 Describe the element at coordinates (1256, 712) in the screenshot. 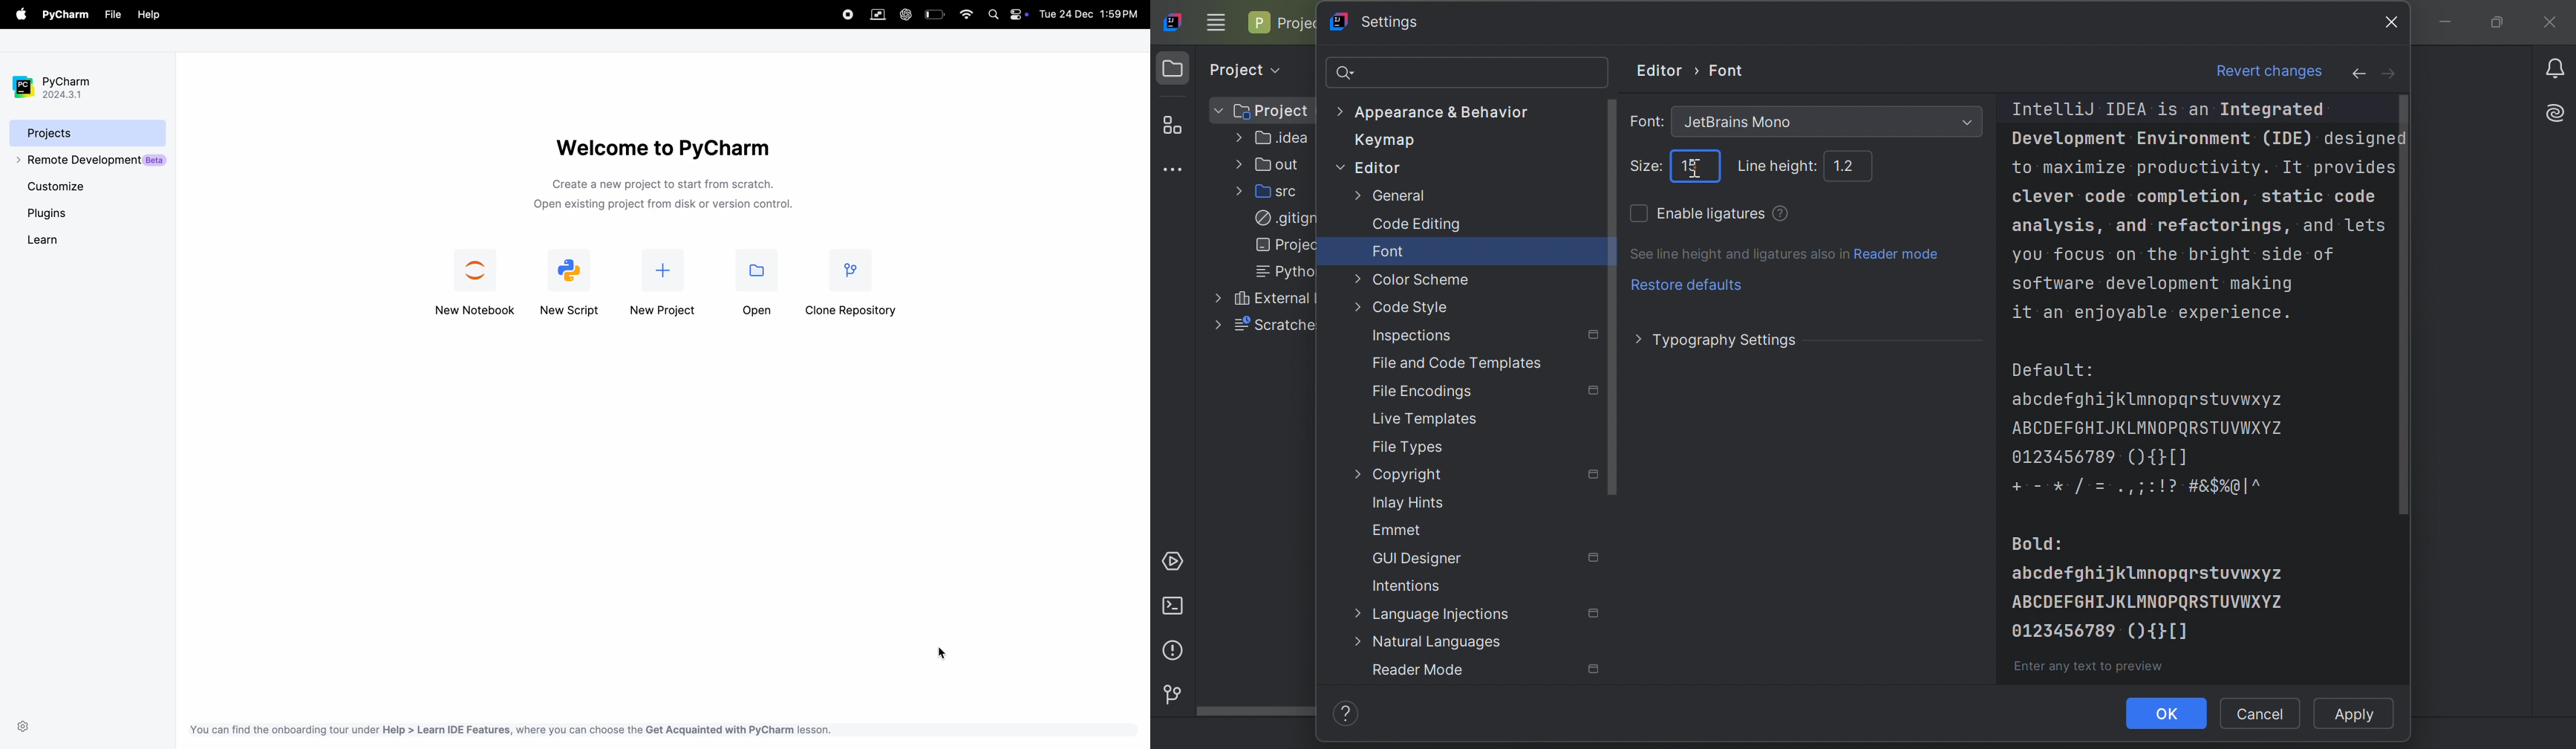

I see `Scroll bar` at that location.